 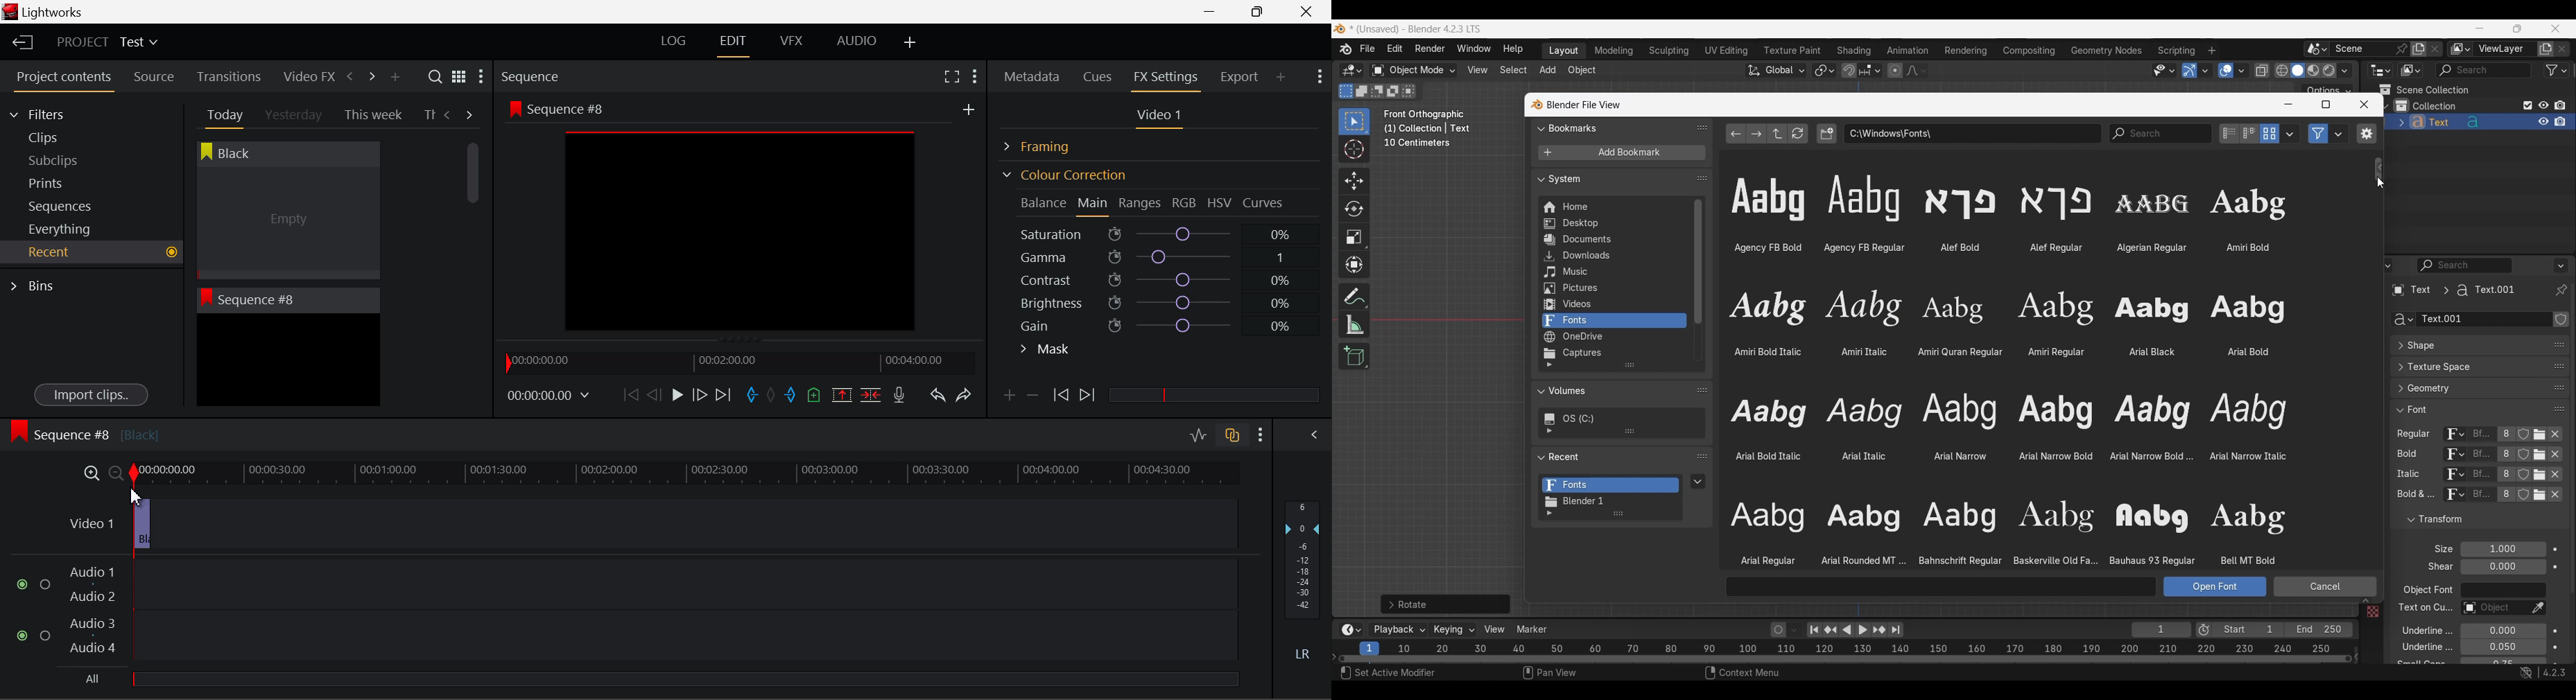 What do you see at coordinates (1352, 70) in the screenshot?
I see `Select editor type/3D Viewport, current selection` at bounding box center [1352, 70].